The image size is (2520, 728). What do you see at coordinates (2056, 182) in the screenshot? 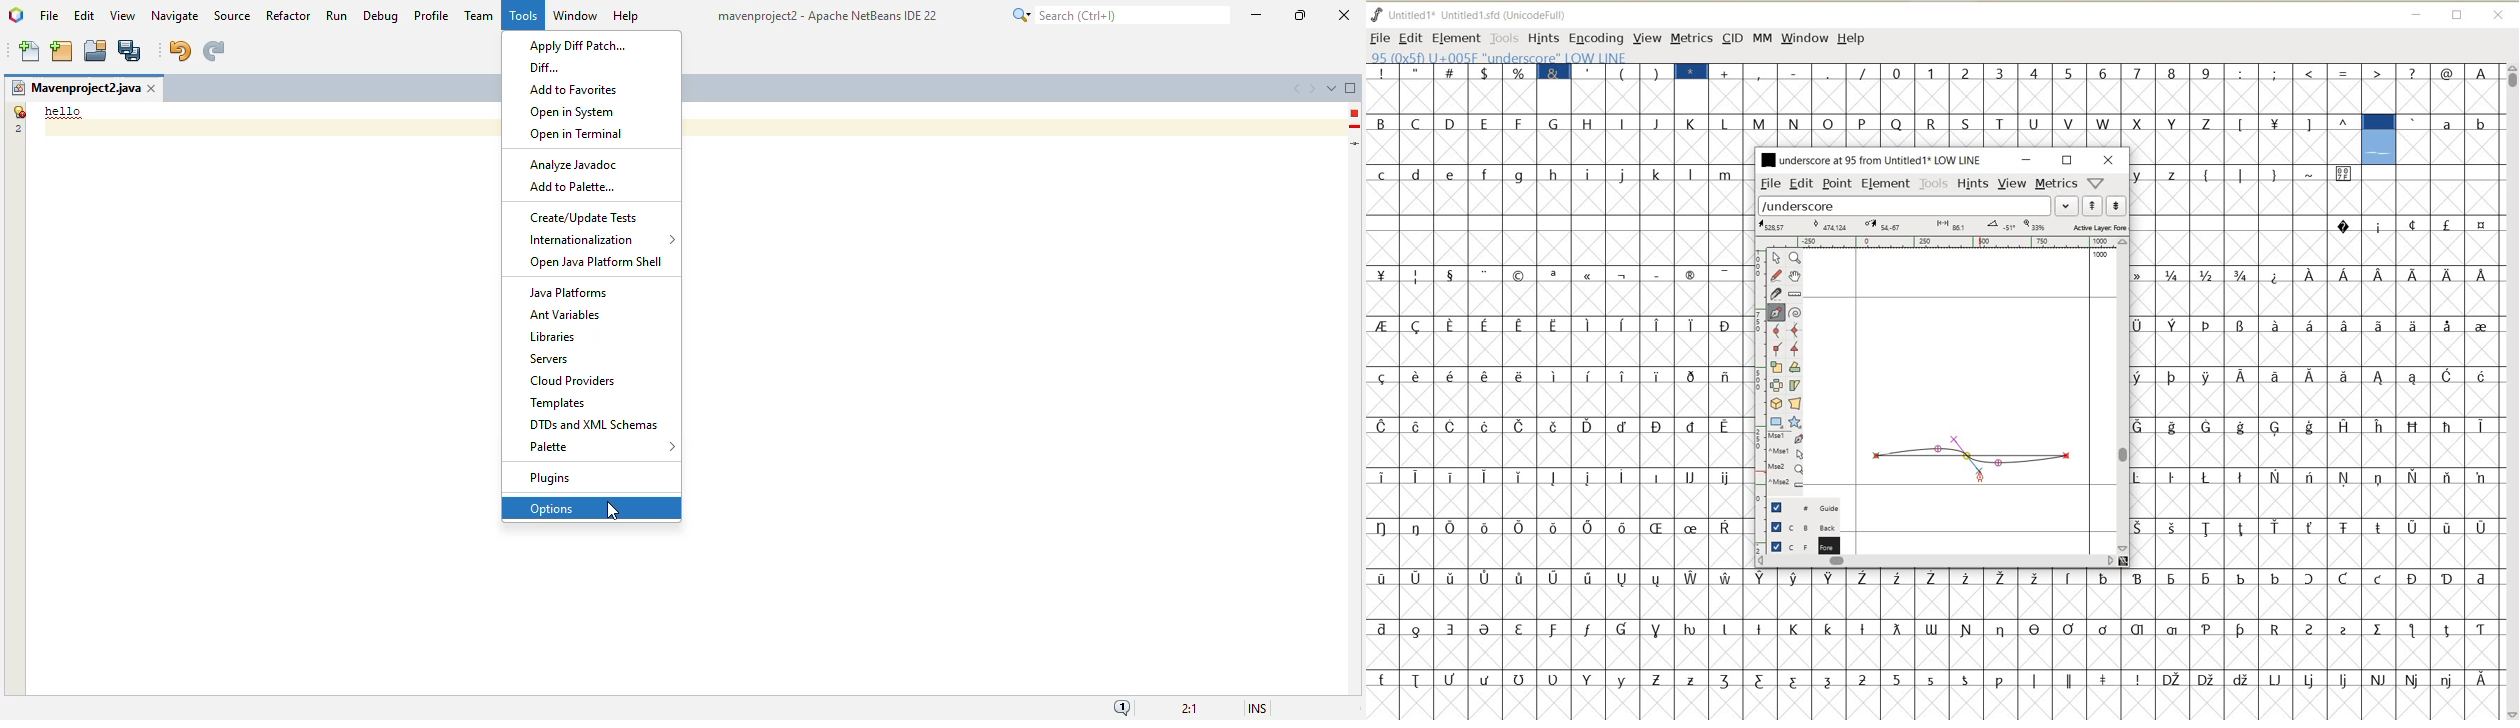
I see `metrics` at bounding box center [2056, 182].